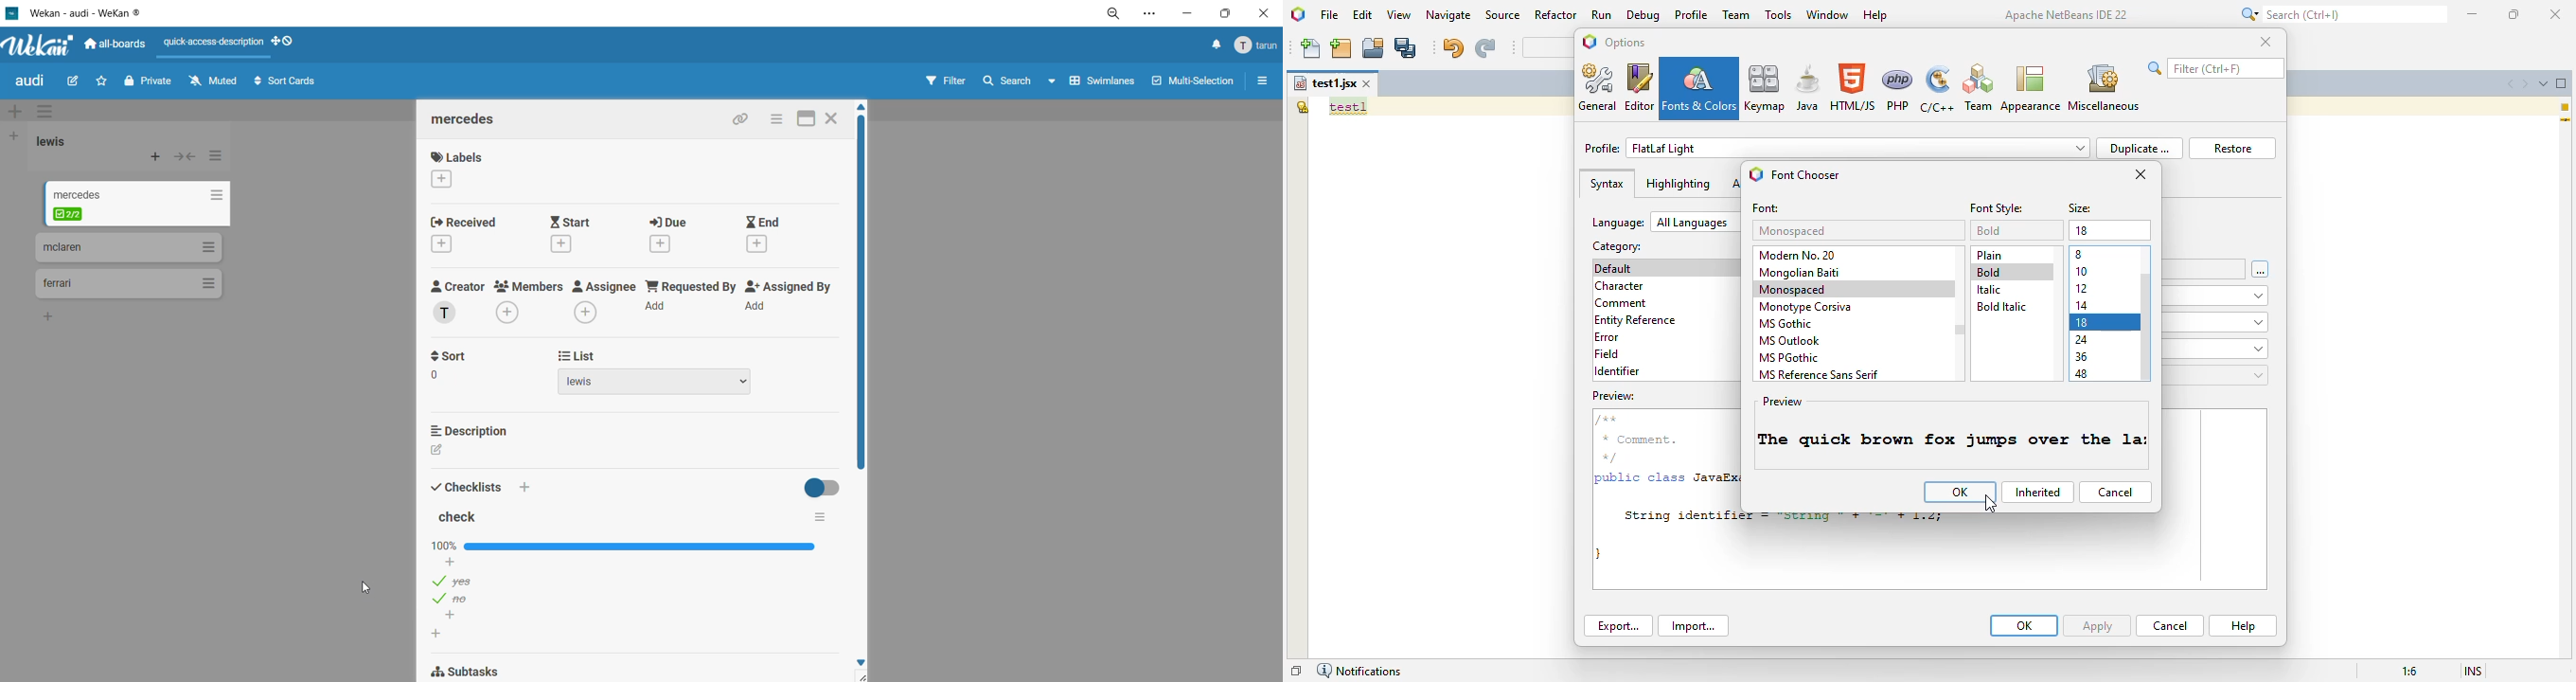 This screenshot has width=2576, height=700. I want to click on add card, so click(156, 157).